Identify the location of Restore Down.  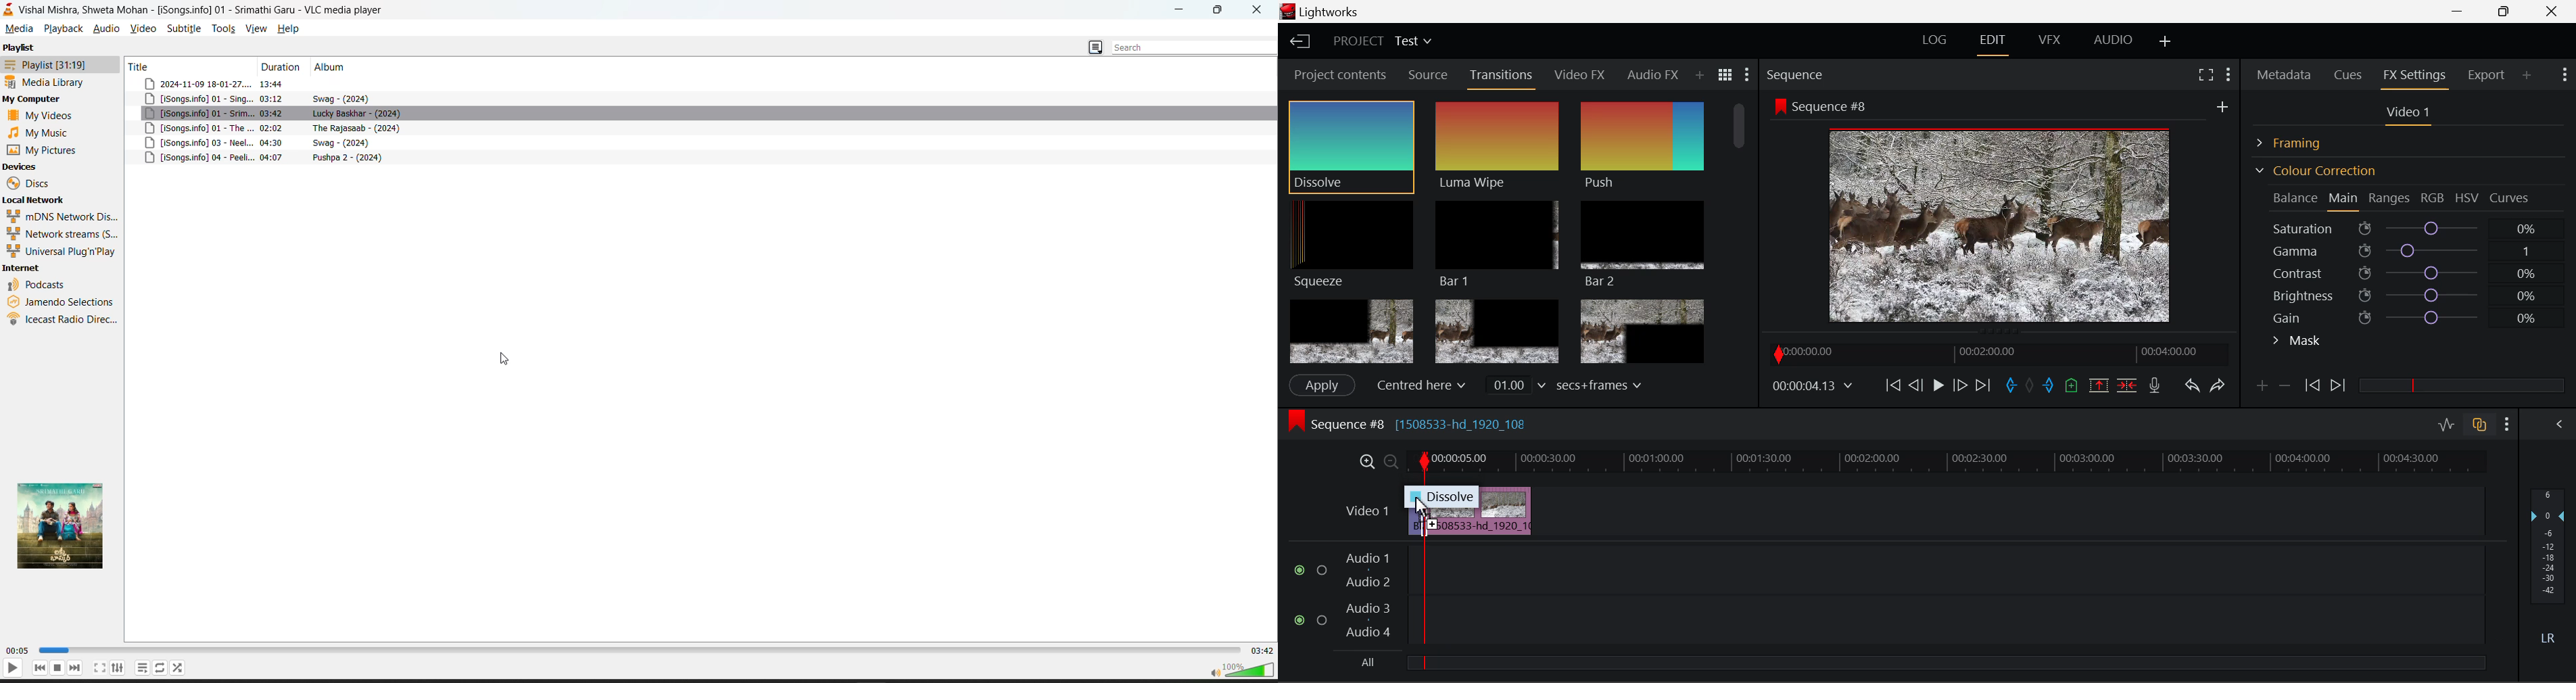
(2462, 11).